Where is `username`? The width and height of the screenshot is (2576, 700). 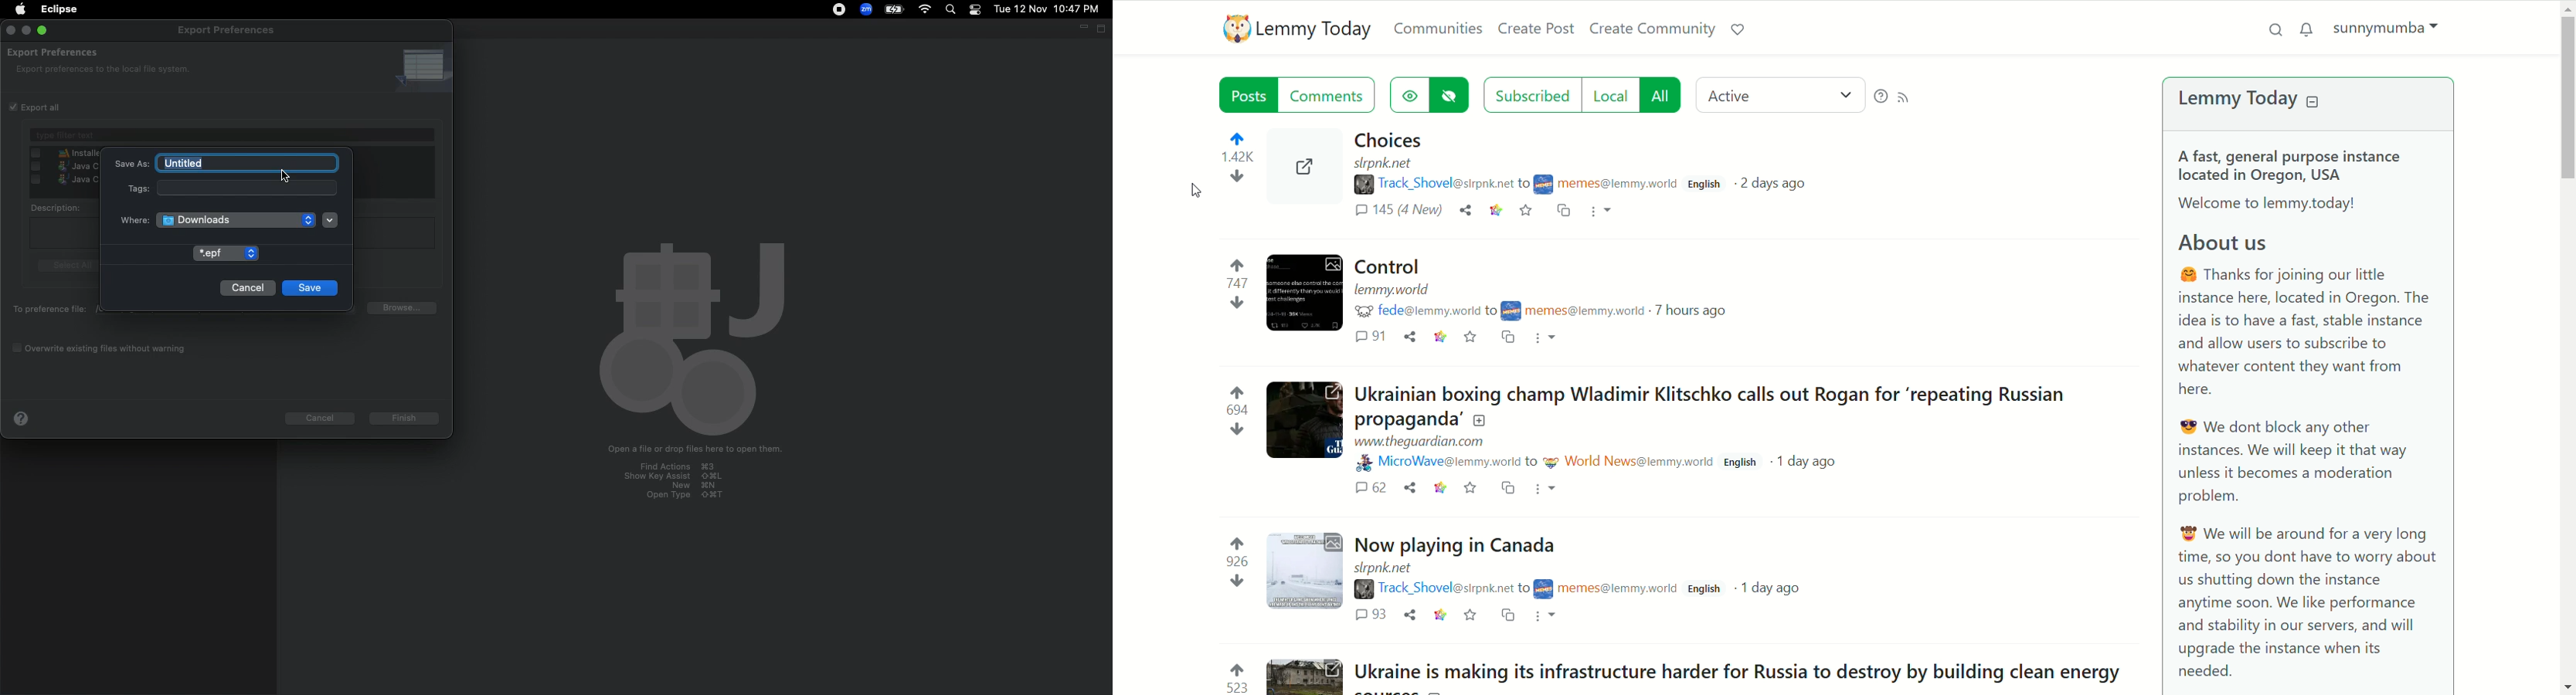
username is located at coordinates (1447, 185).